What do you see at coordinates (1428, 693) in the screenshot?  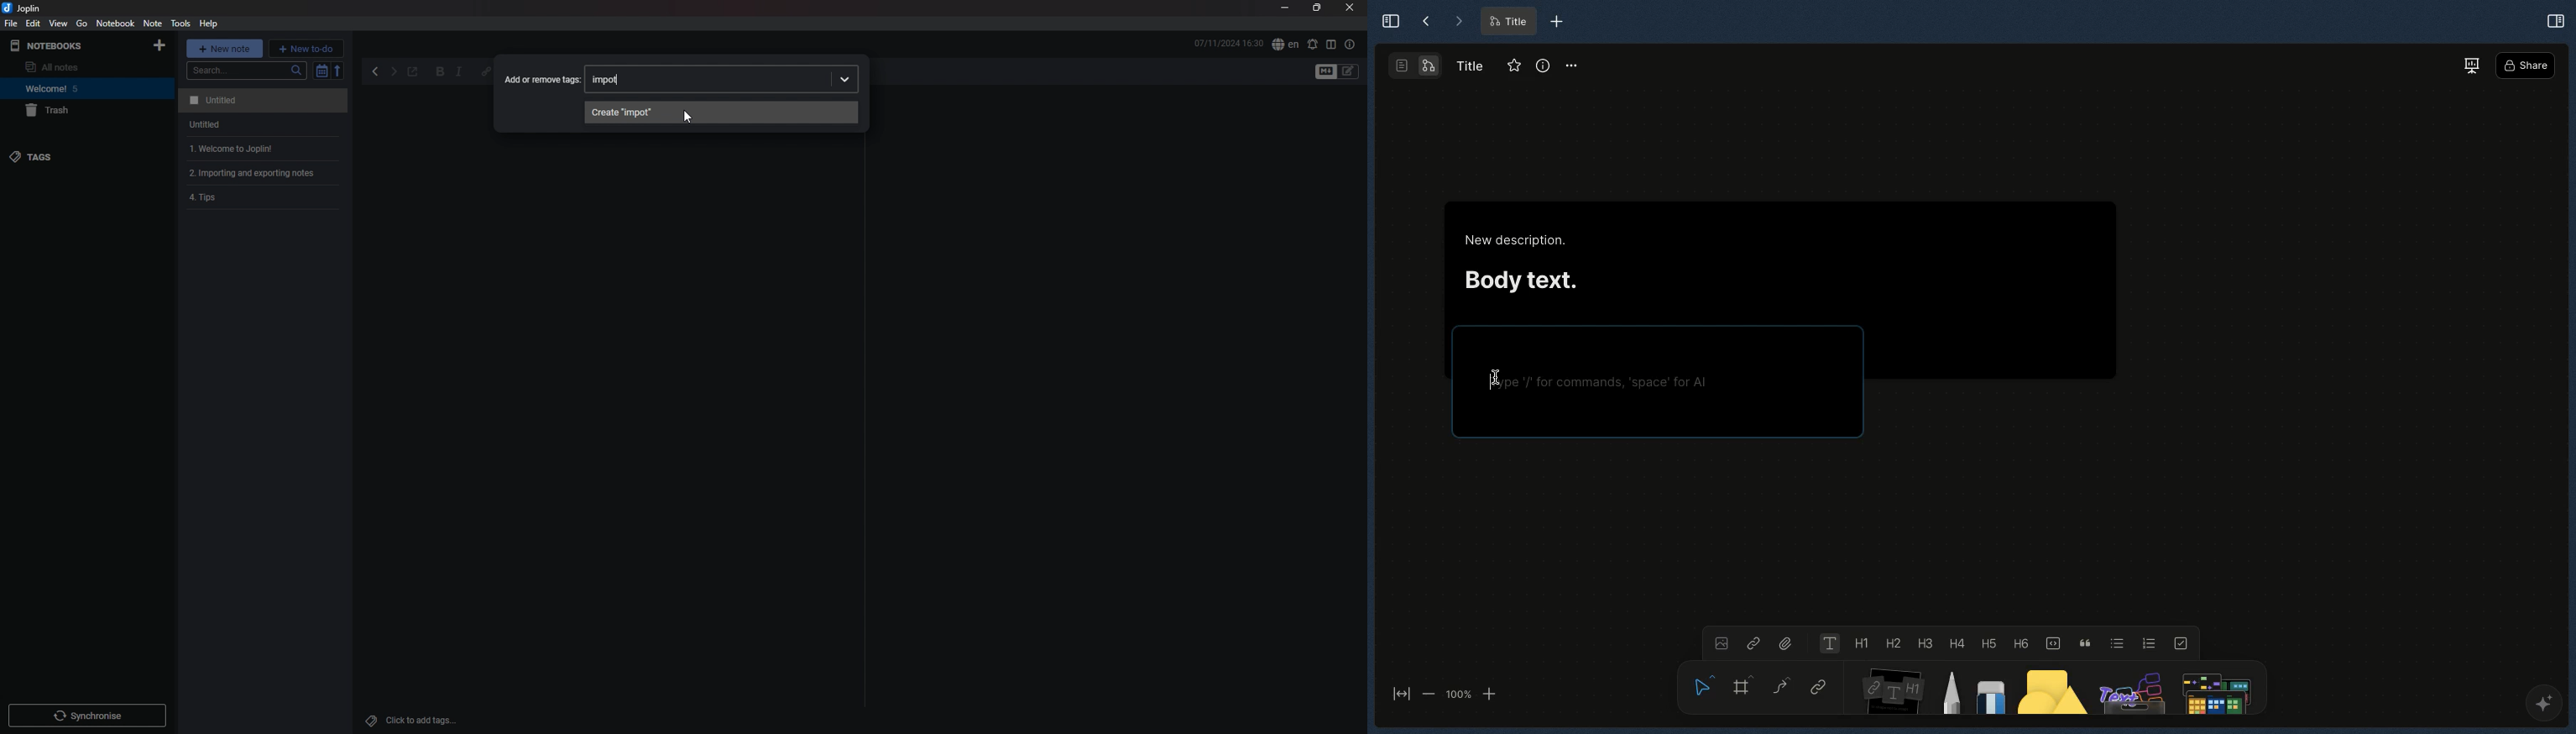 I see `zoom out` at bounding box center [1428, 693].